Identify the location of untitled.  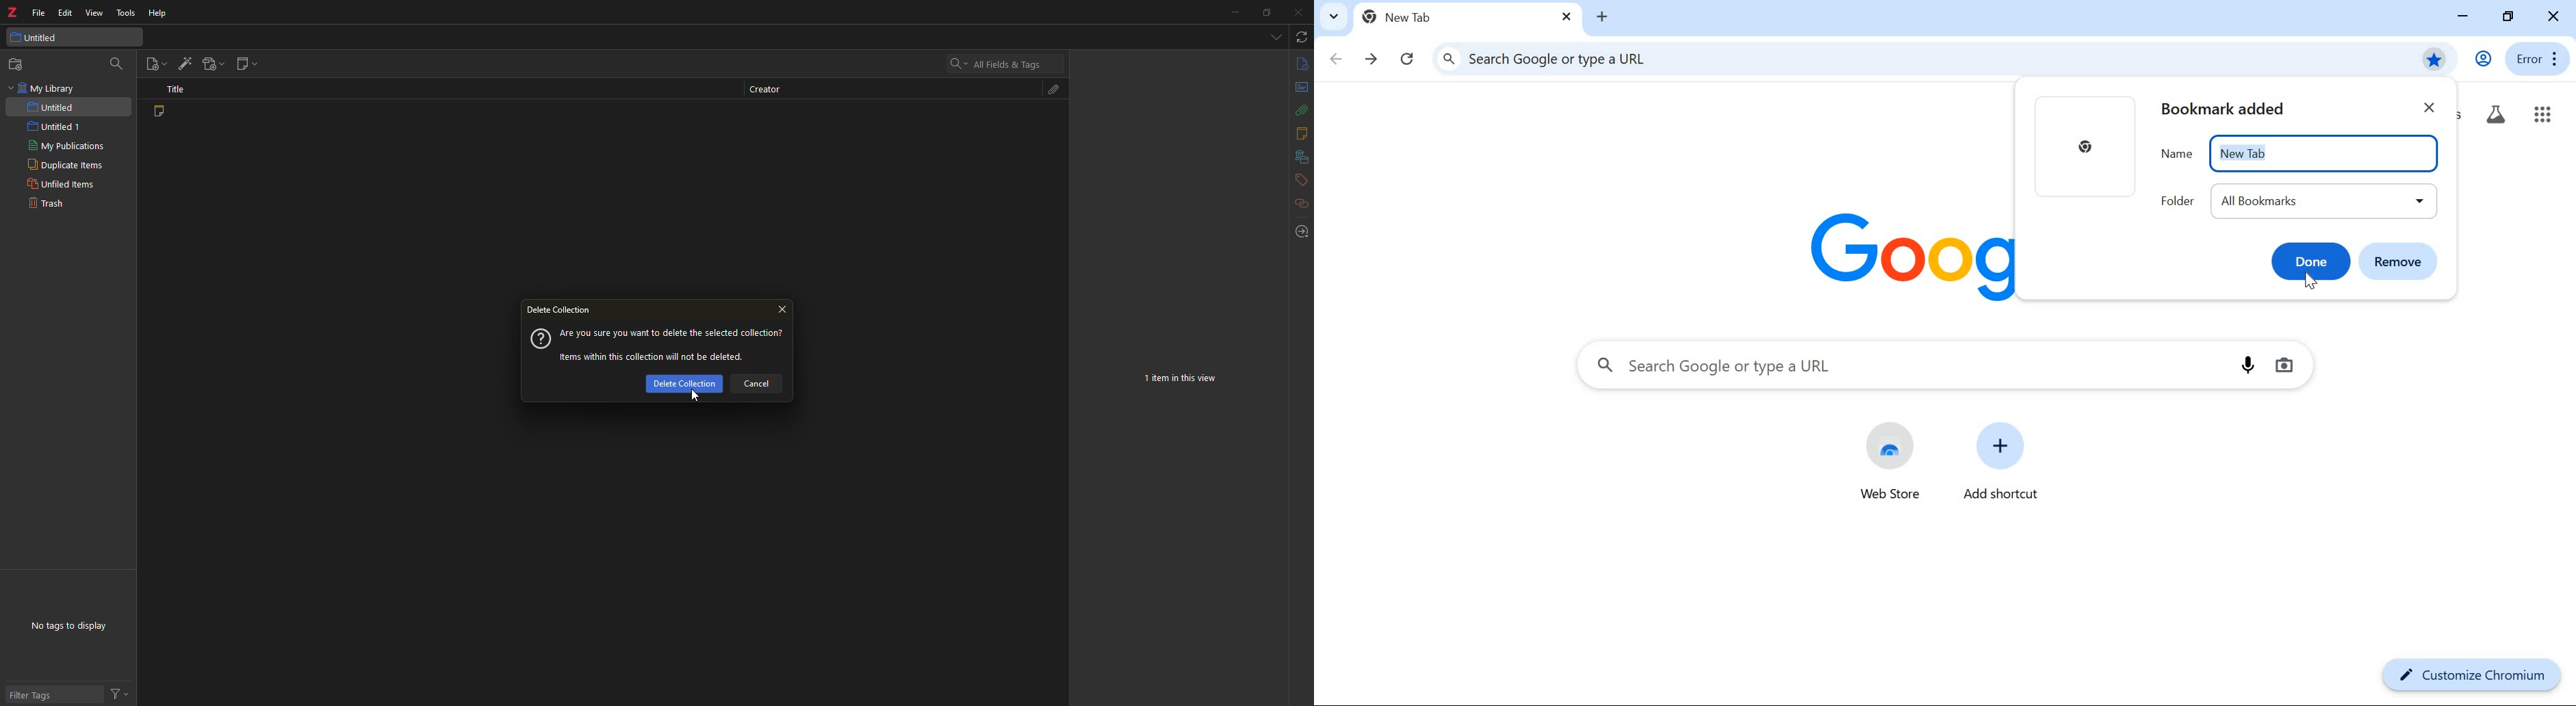
(57, 107).